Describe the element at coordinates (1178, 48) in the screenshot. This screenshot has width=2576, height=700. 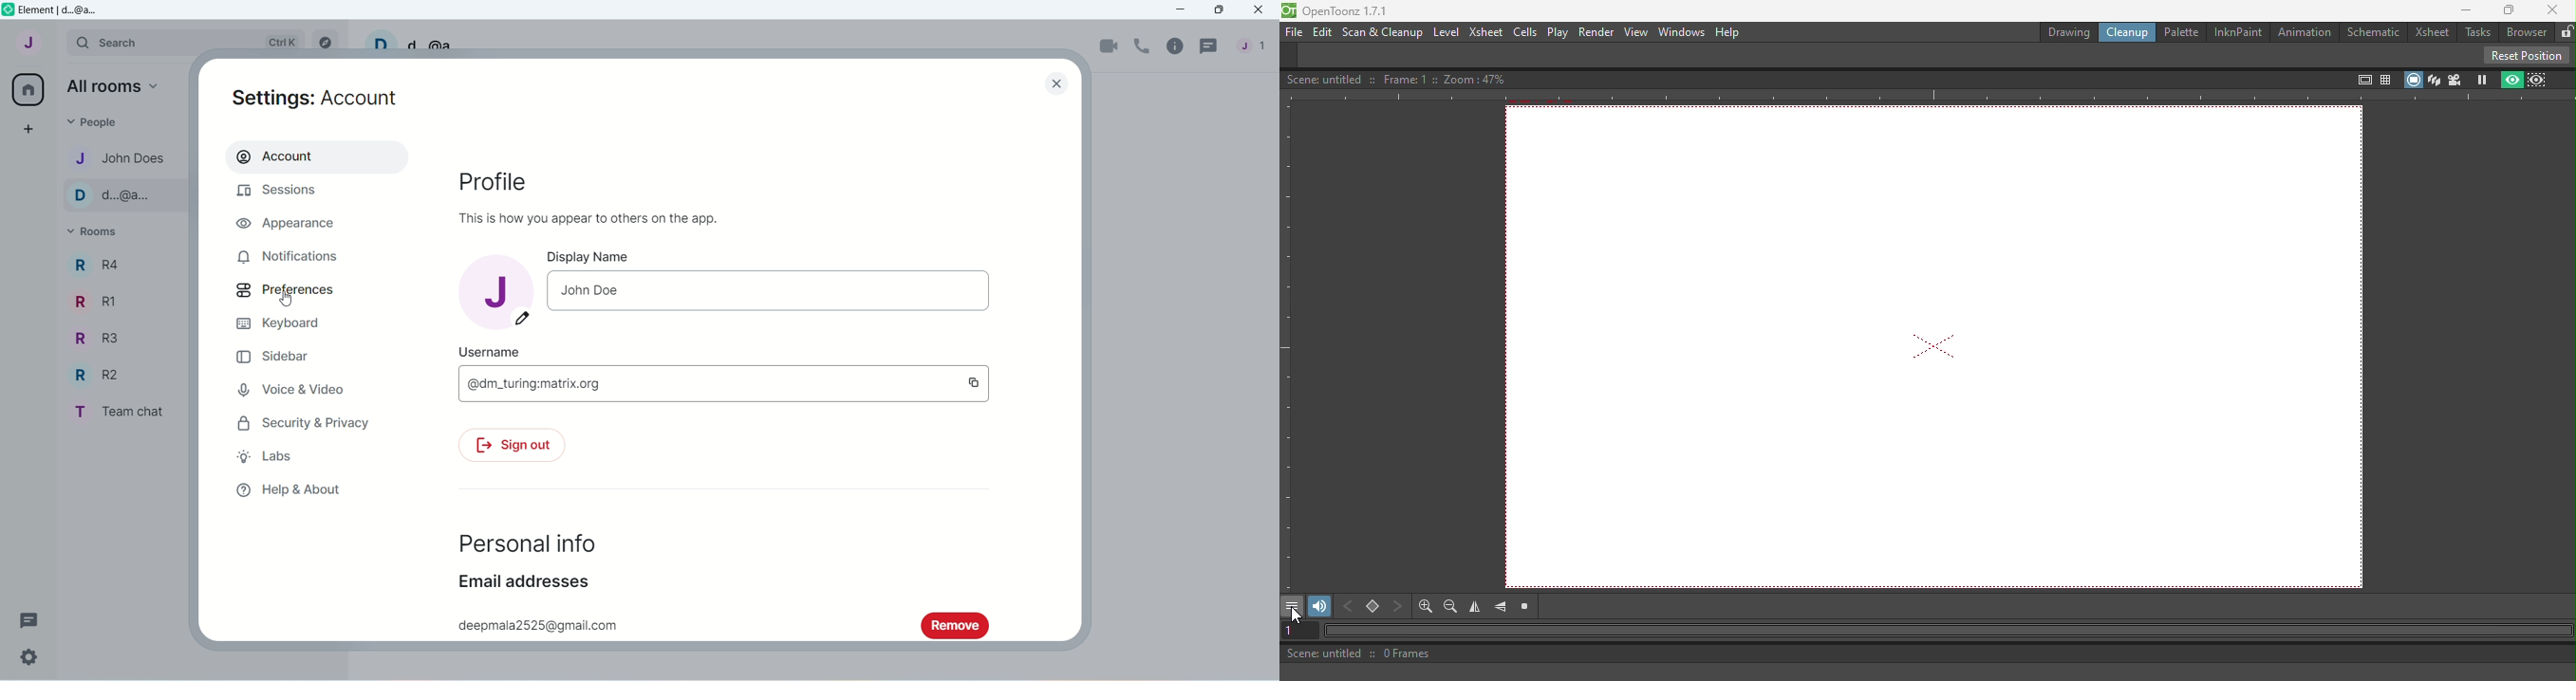
I see `Room info` at that location.